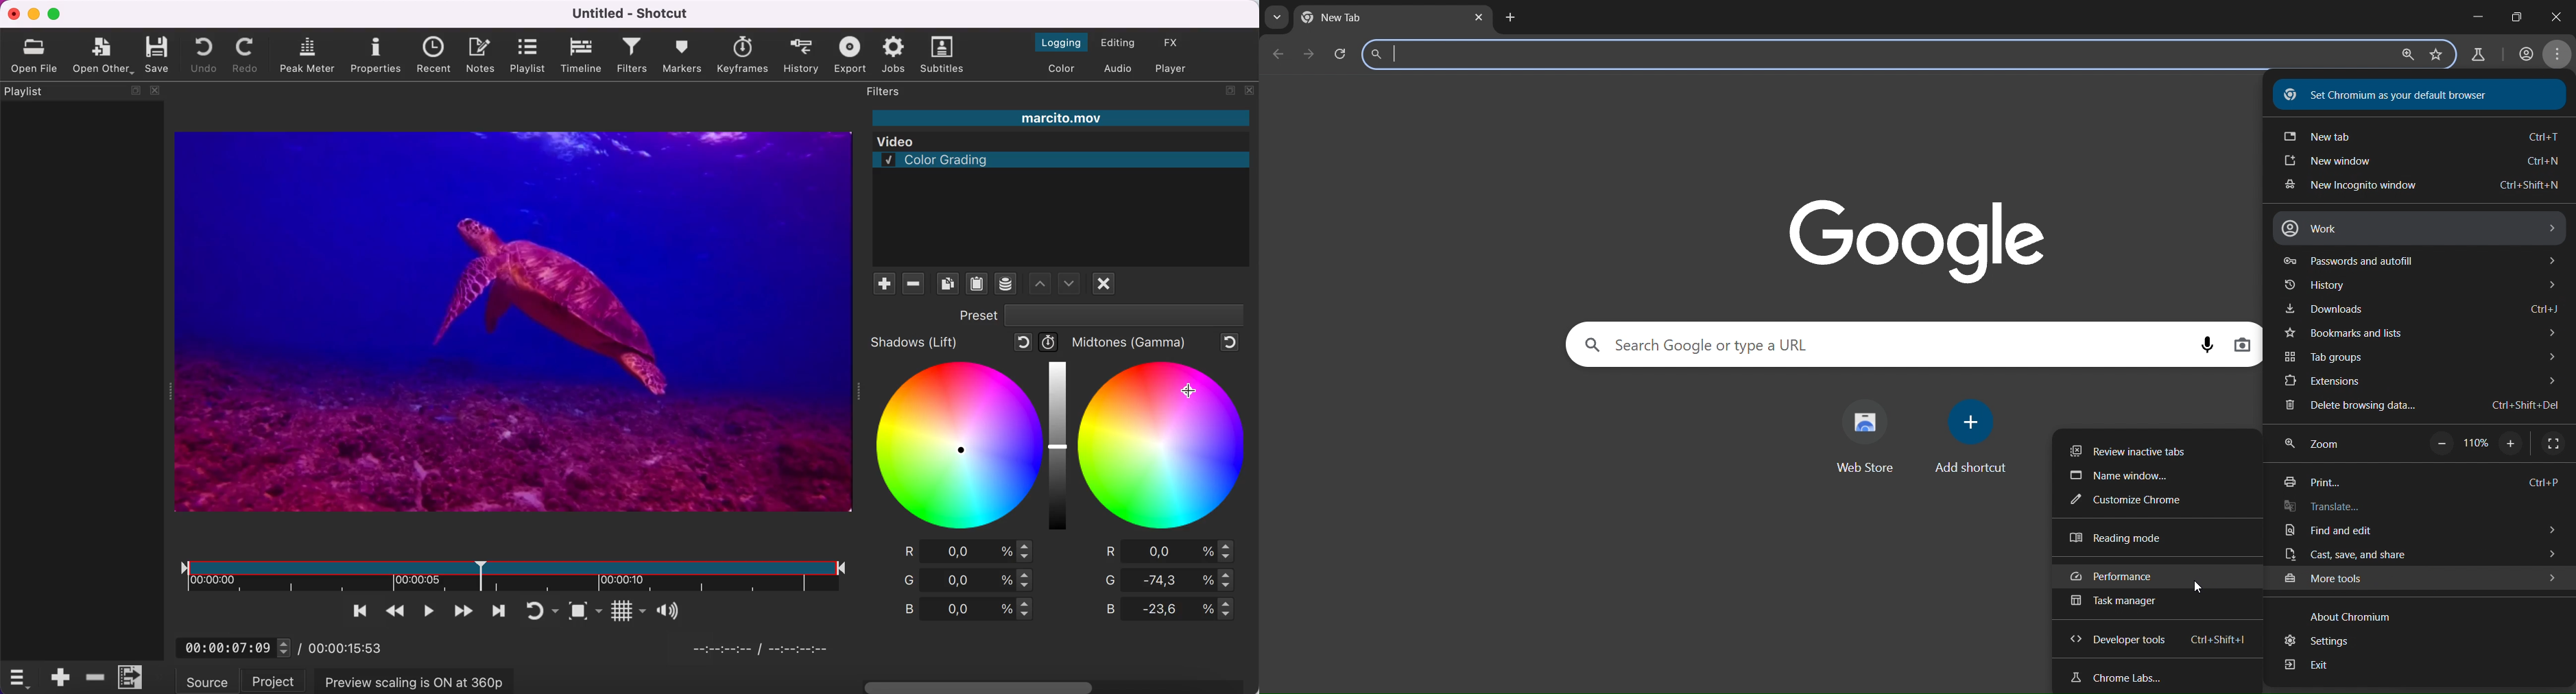  What do you see at coordinates (351, 646) in the screenshot?
I see `00:00:15:53` at bounding box center [351, 646].